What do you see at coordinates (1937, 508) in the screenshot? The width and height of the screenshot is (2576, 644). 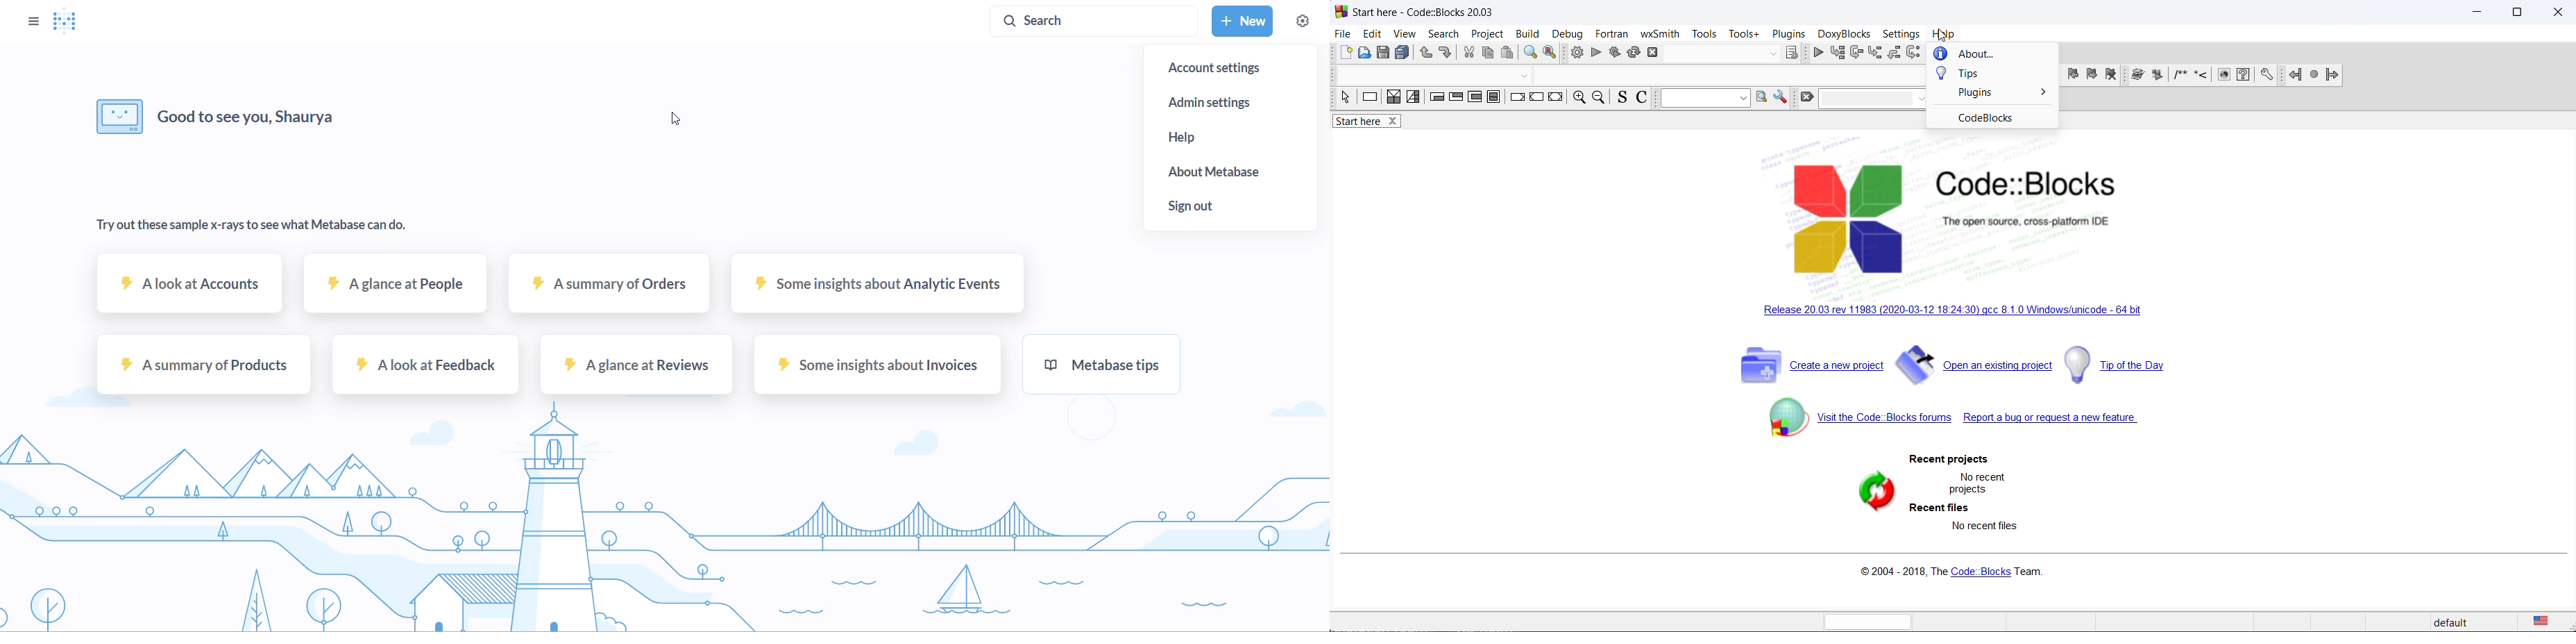 I see `recent files` at bounding box center [1937, 508].